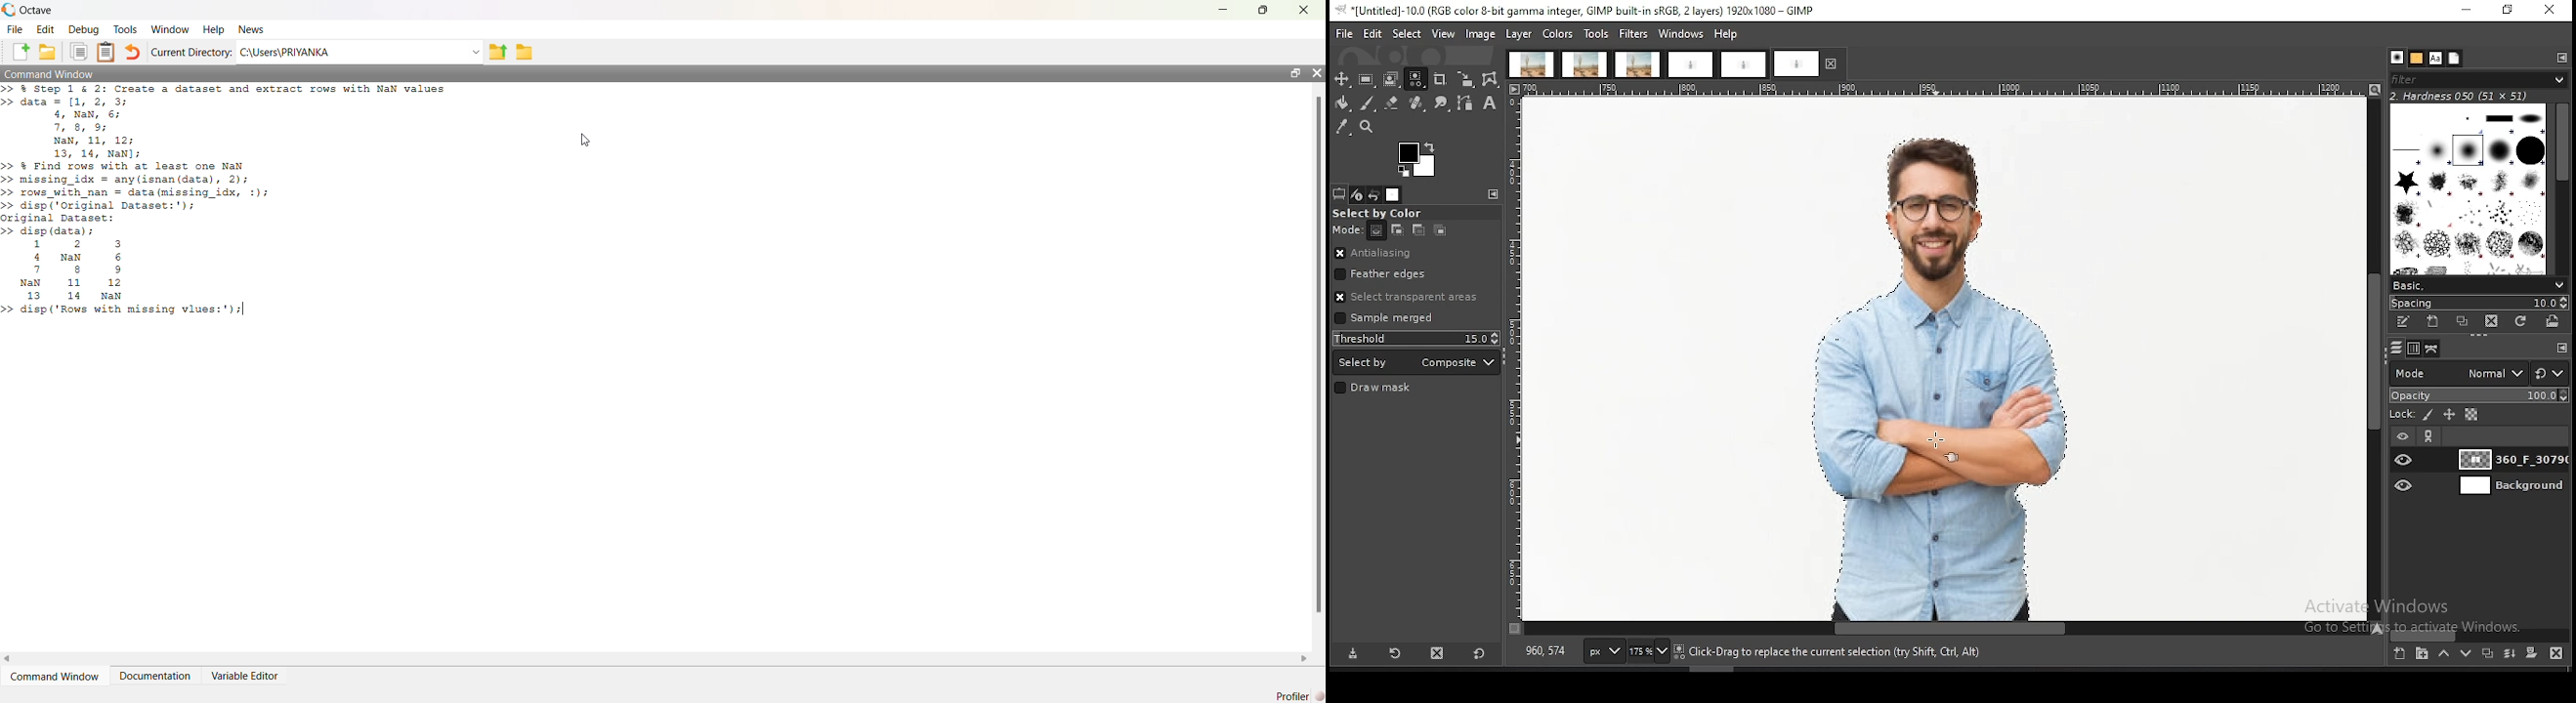 The image size is (2576, 728). What do you see at coordinates (2400, 415) in the screenshot?
I see `lock` at bounding box center [2400, 415].